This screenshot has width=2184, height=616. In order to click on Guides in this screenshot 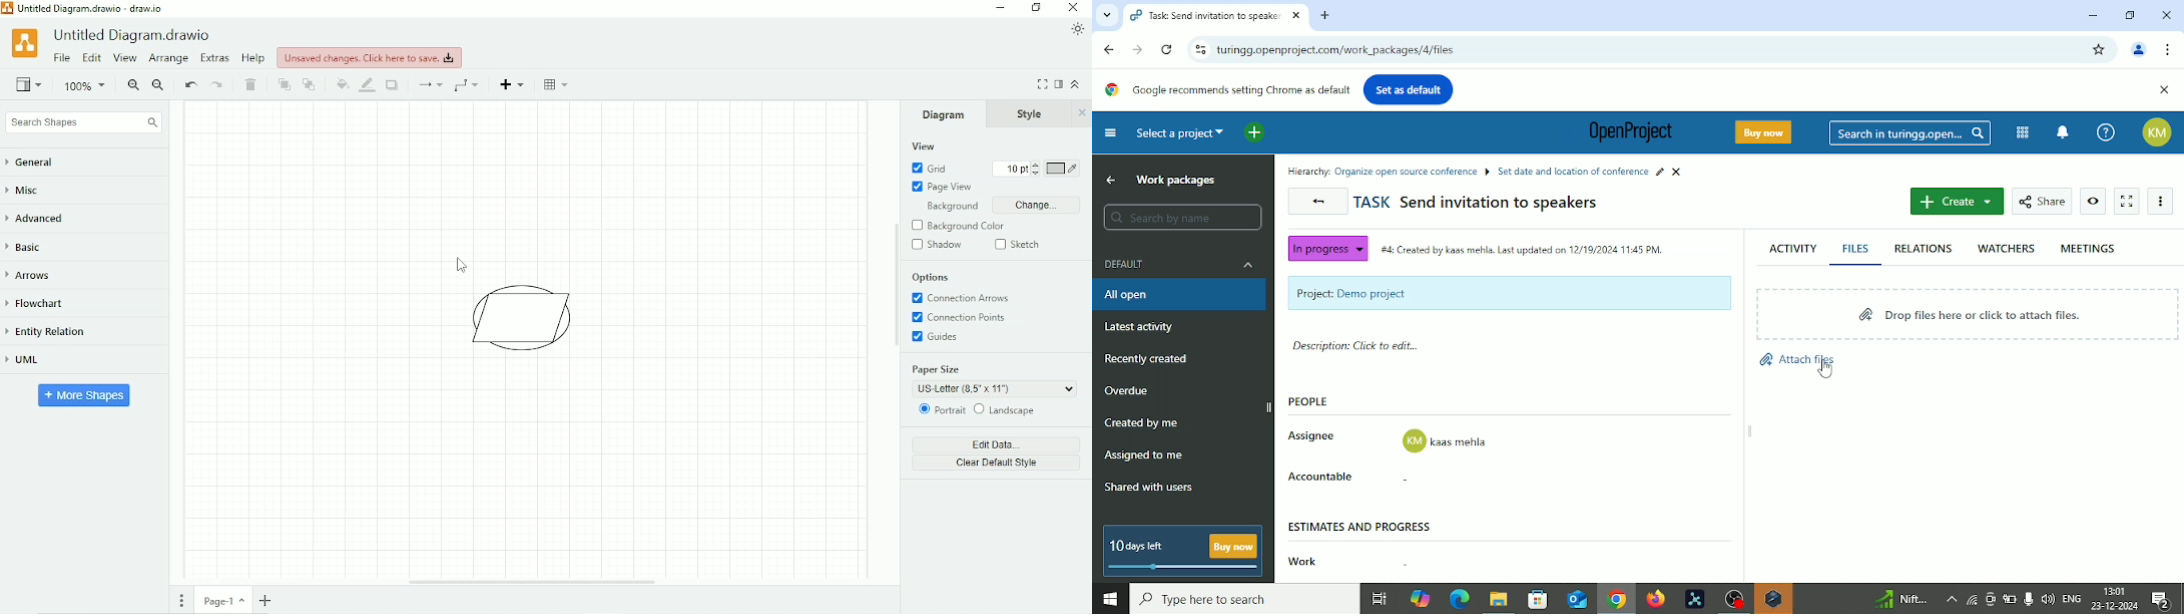, I will do `click(938, 338)`.